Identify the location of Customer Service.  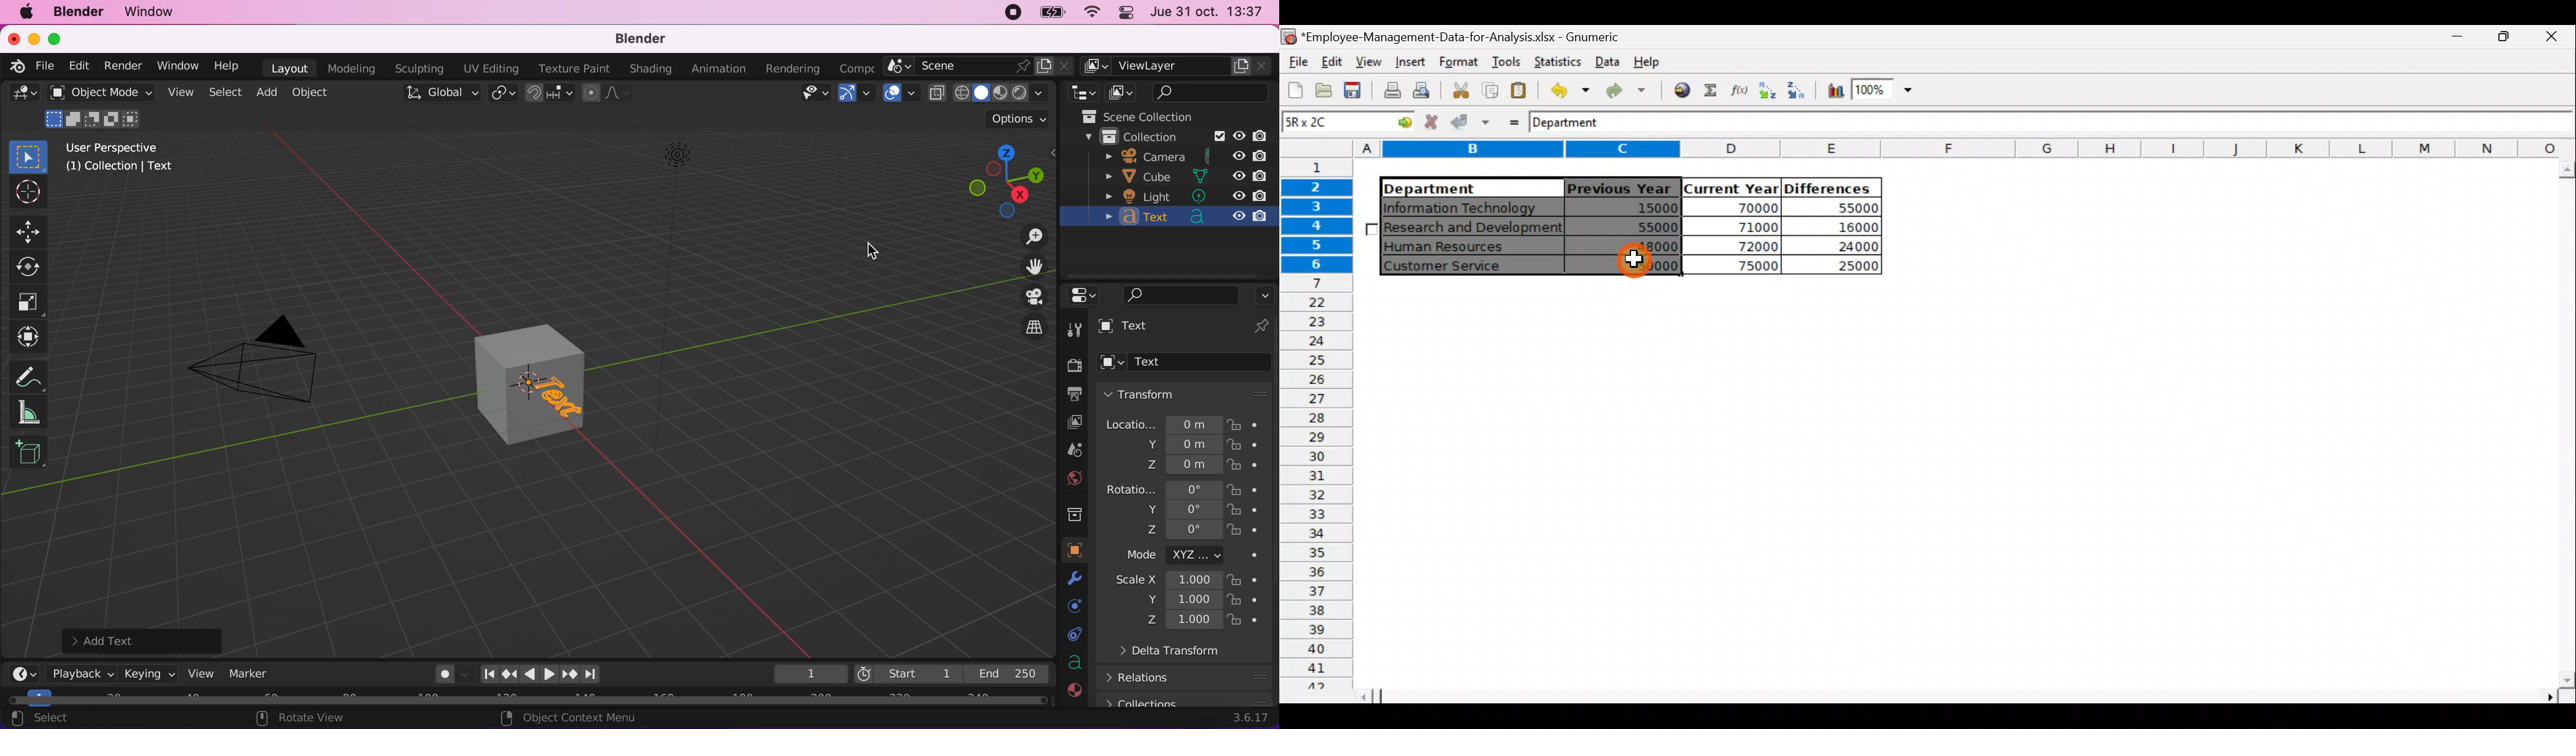
(1458, 266).